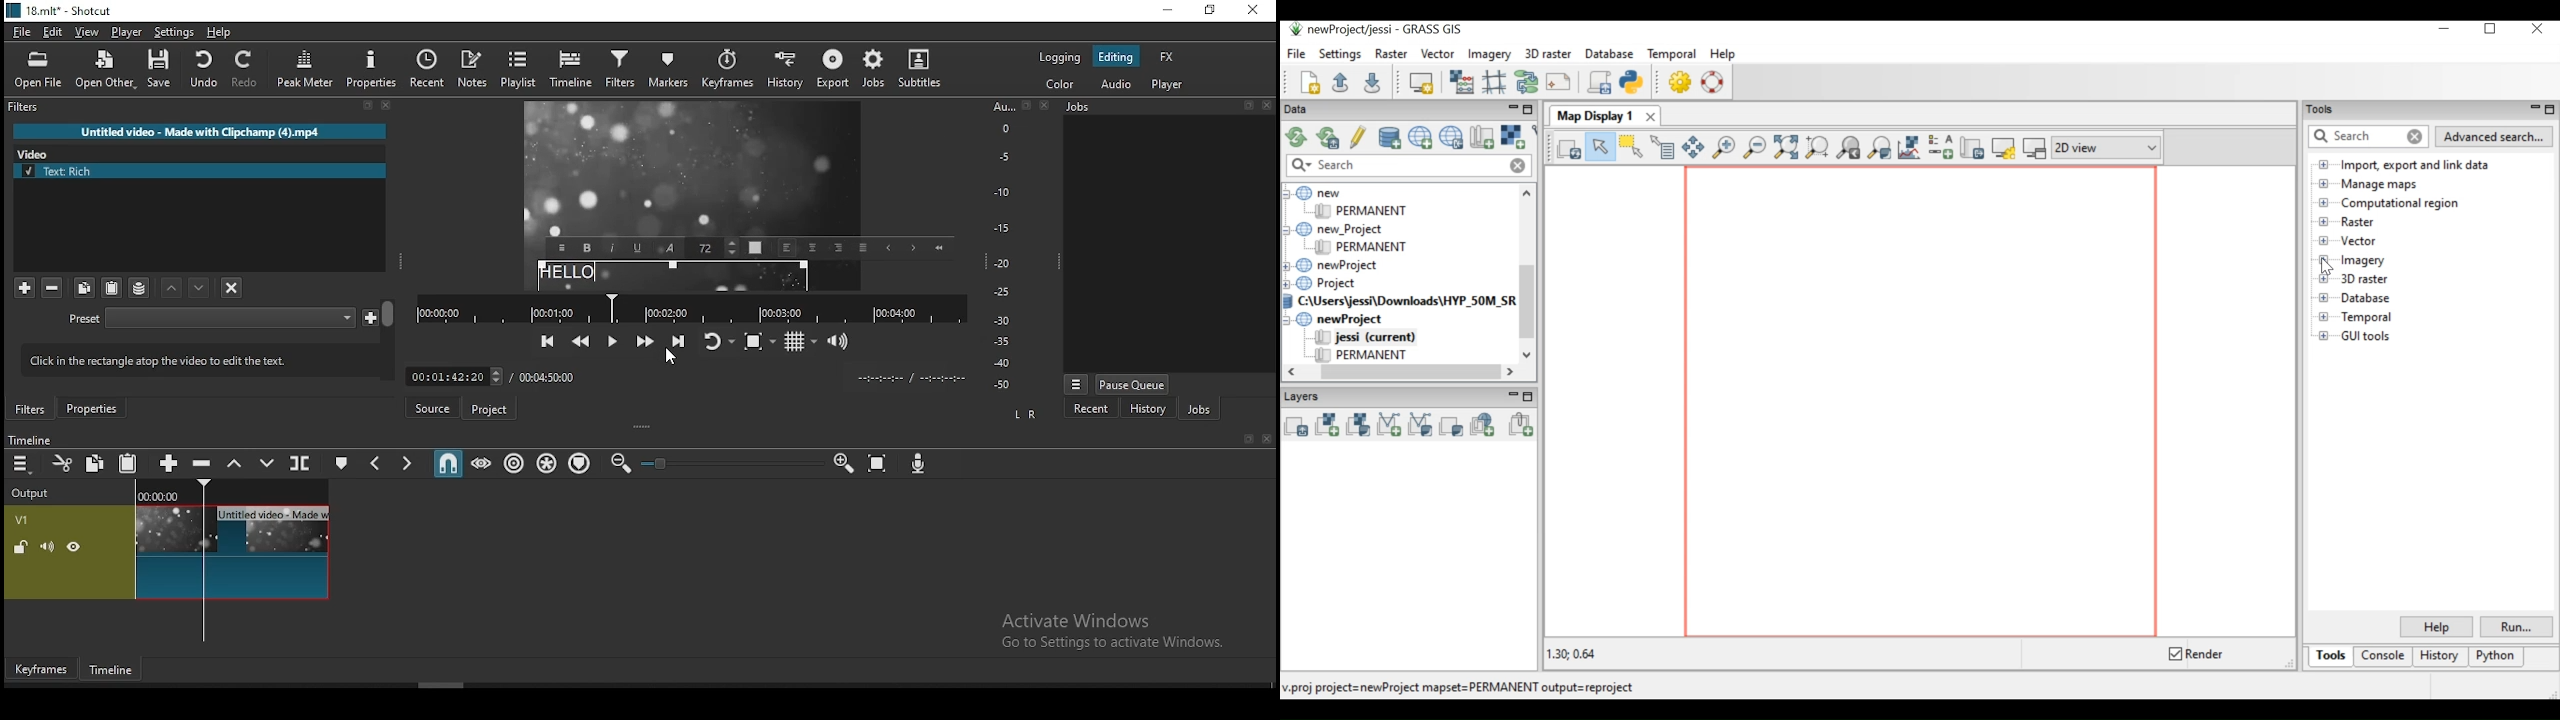 This screenshot has width=2576, height=728. What do you see at coordinates (266, 462) in the screenshot?
I see `overwrite` at bounding box center [266, 462].